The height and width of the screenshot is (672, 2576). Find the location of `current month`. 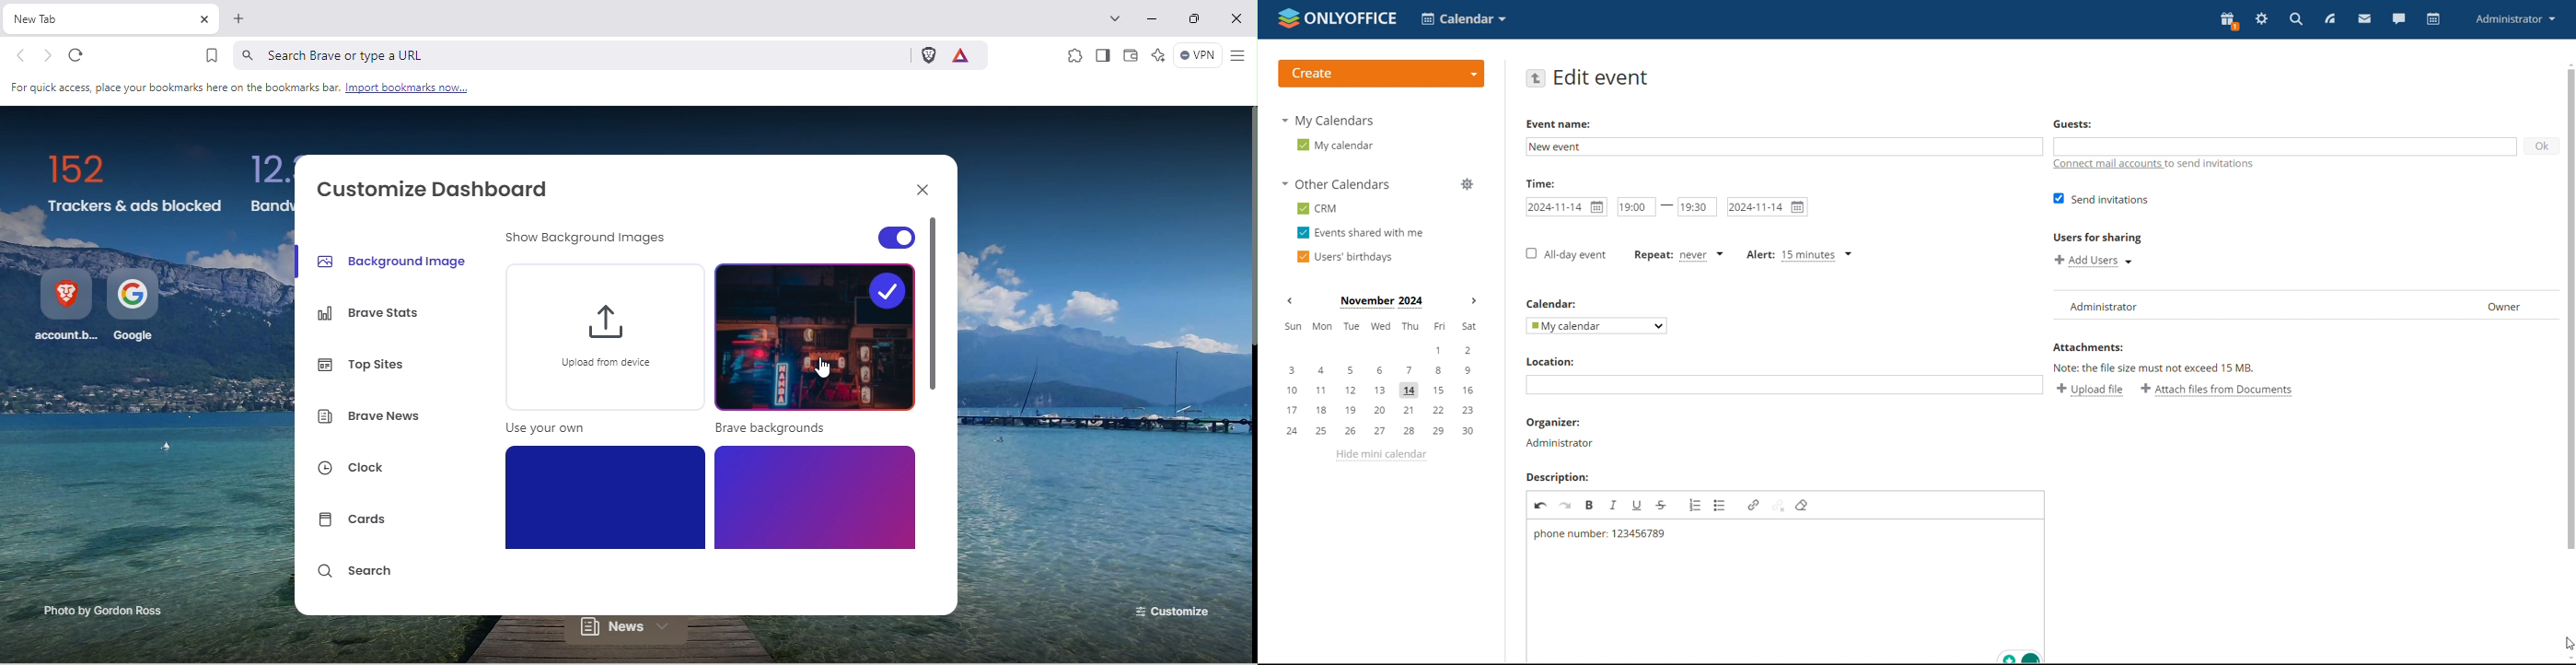

current month is located at coordinates (1380, 302).